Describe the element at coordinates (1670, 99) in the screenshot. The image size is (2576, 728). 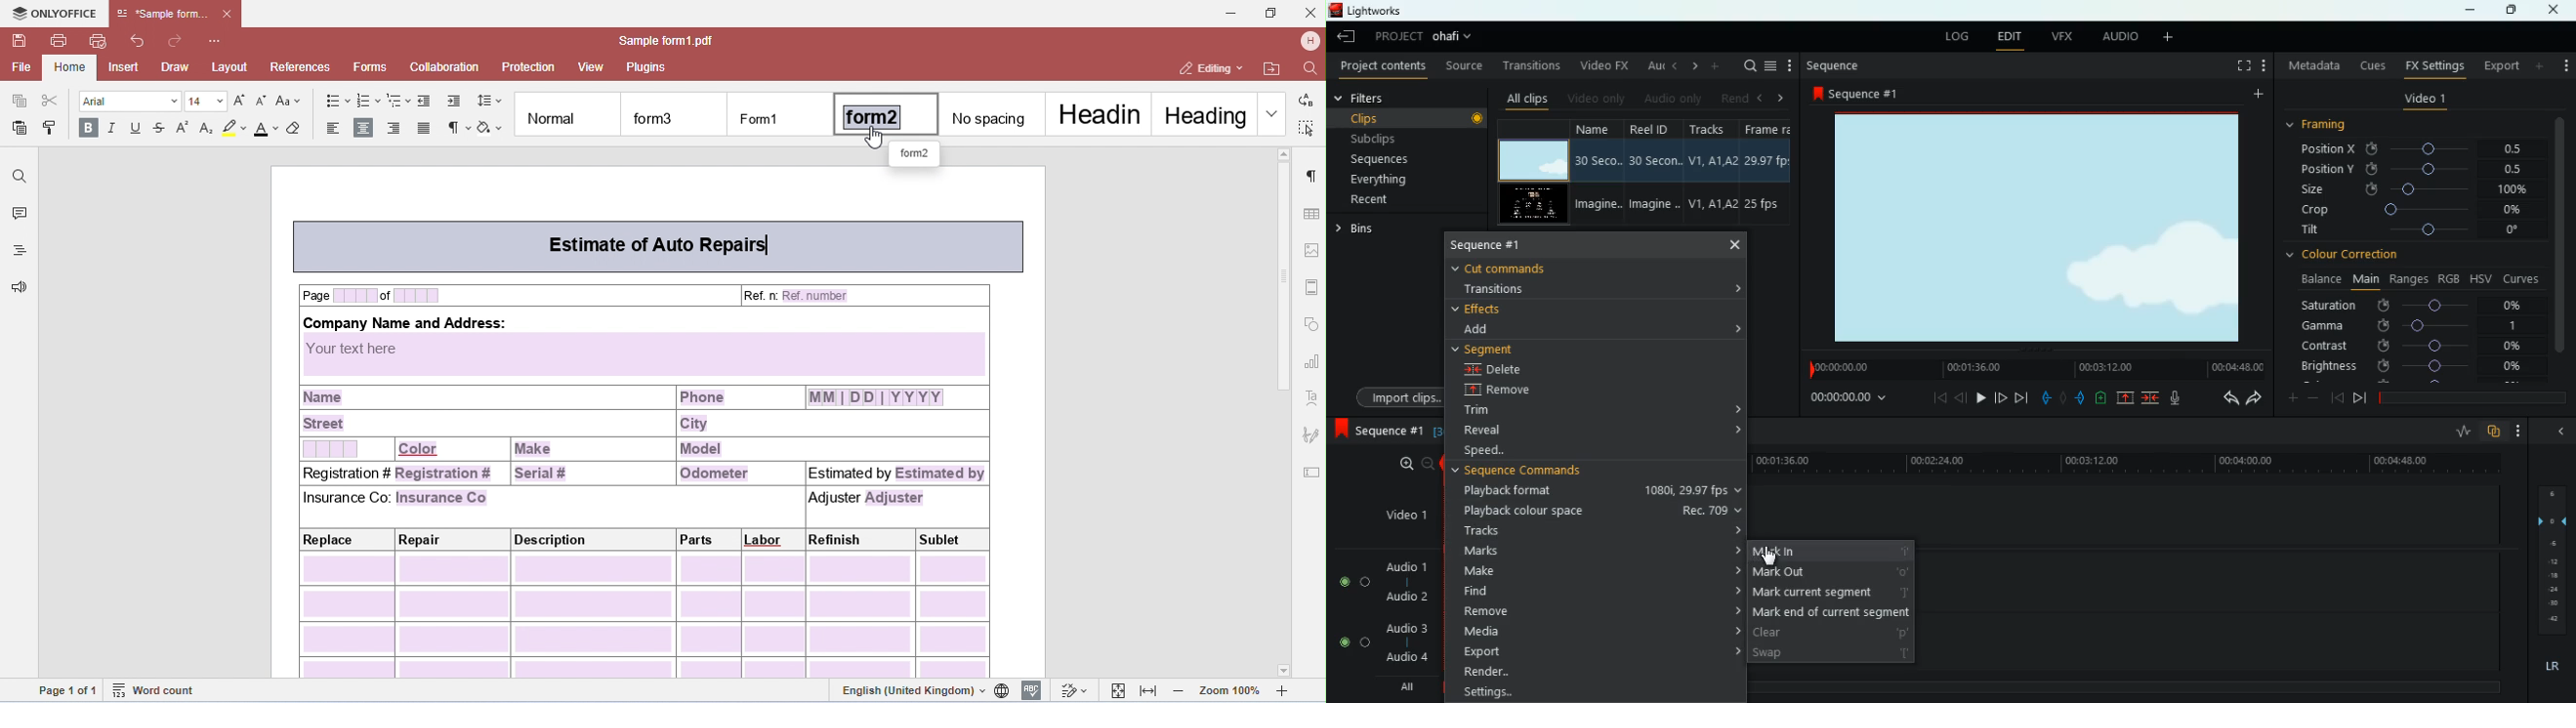
I see `audio only` at that location.